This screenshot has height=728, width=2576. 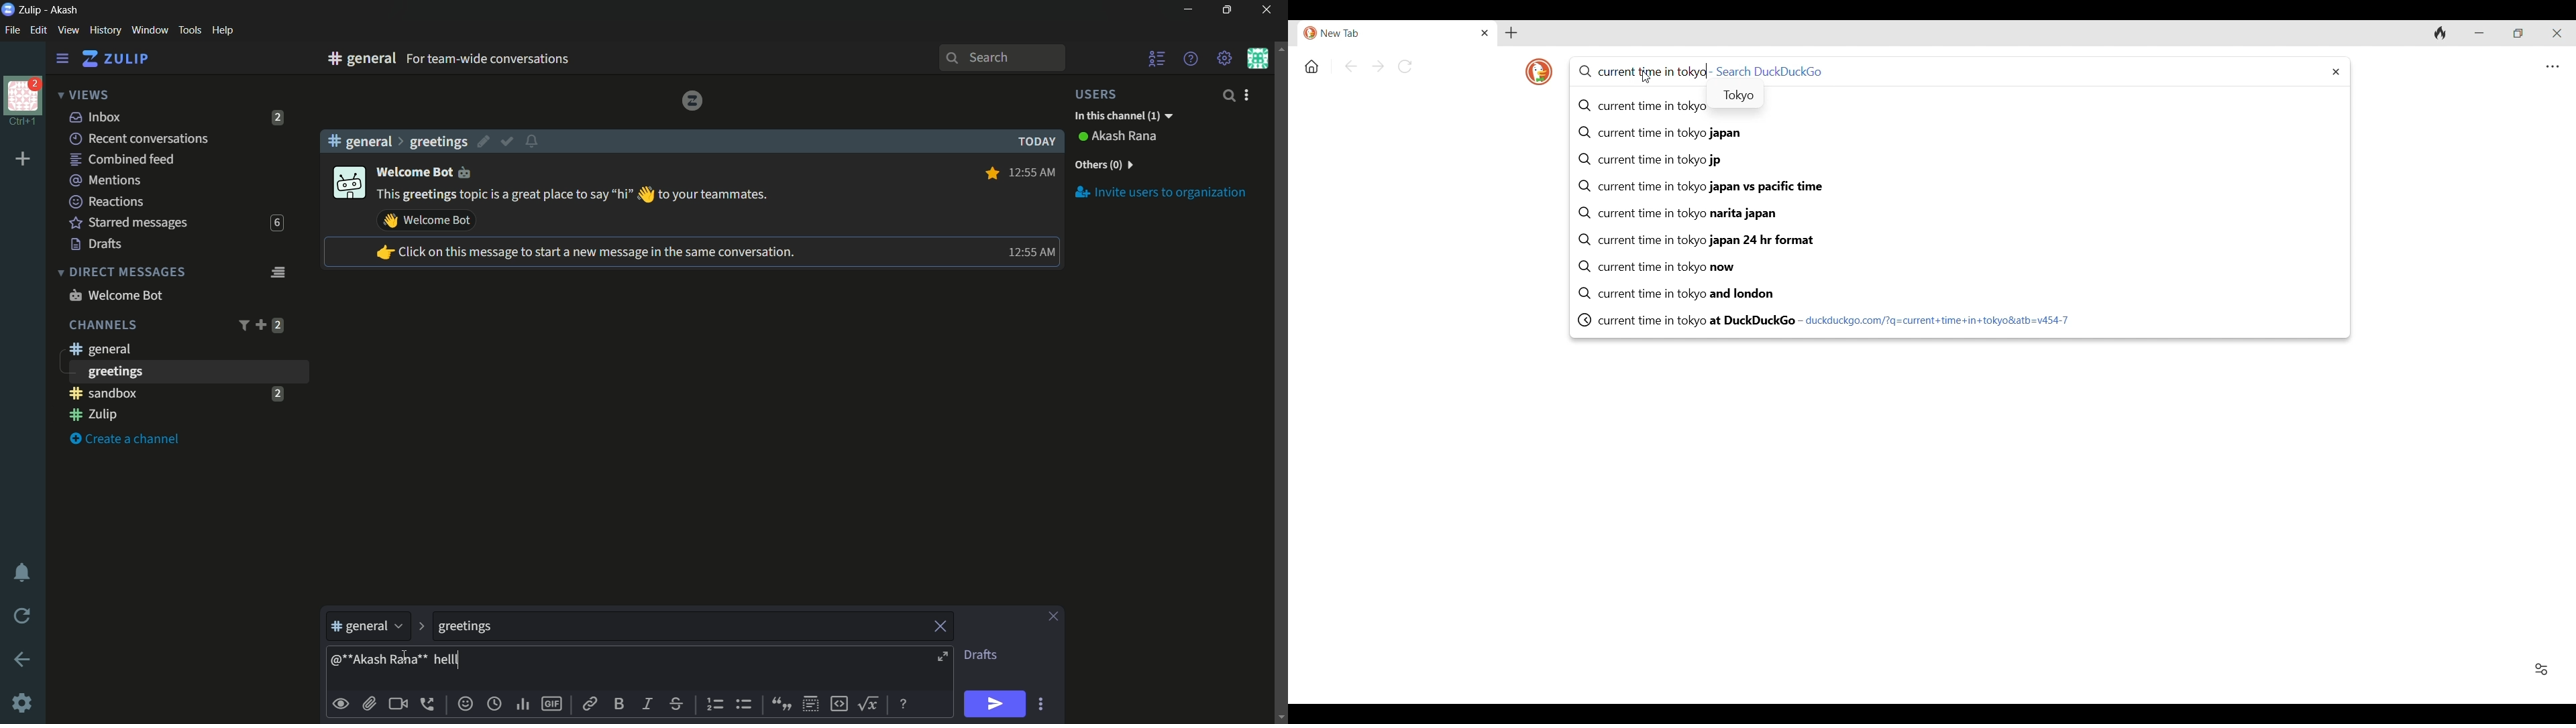 What do you see at coordinates (278, 117) in the screenshot?
I see `2 unread messages` at bounding box center [278, 117].